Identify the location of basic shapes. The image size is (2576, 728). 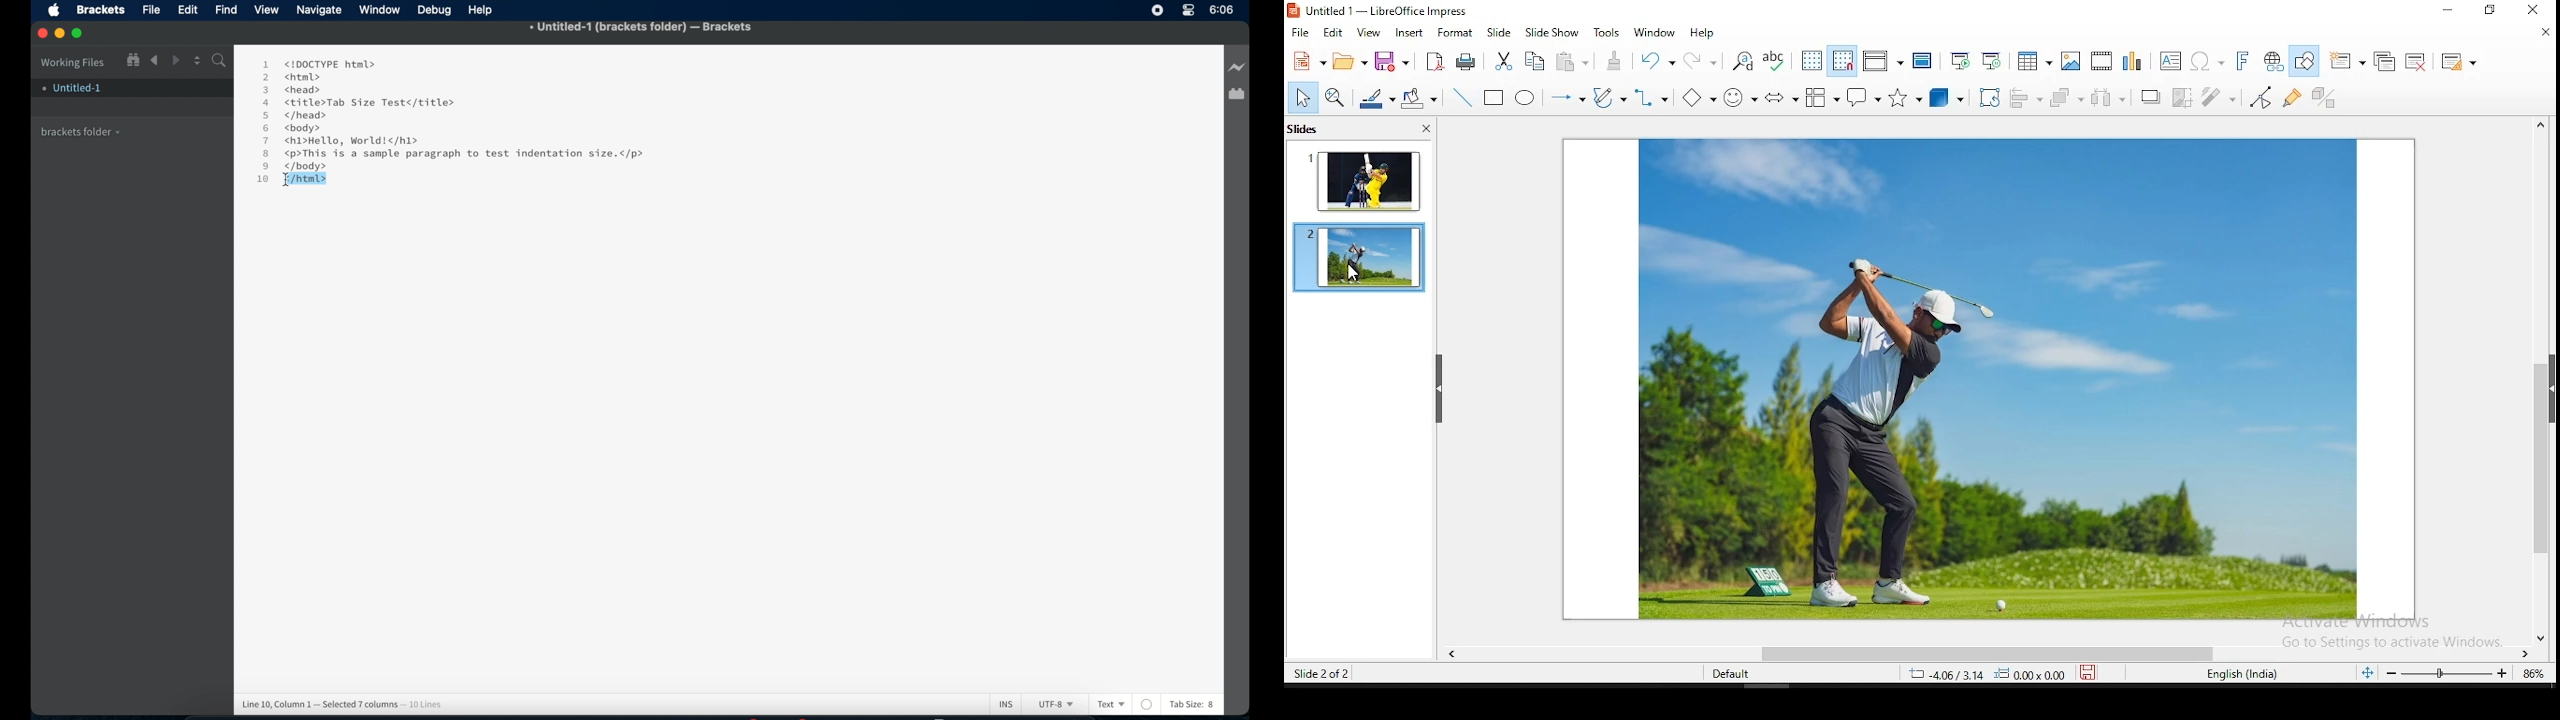
(1696, 95).